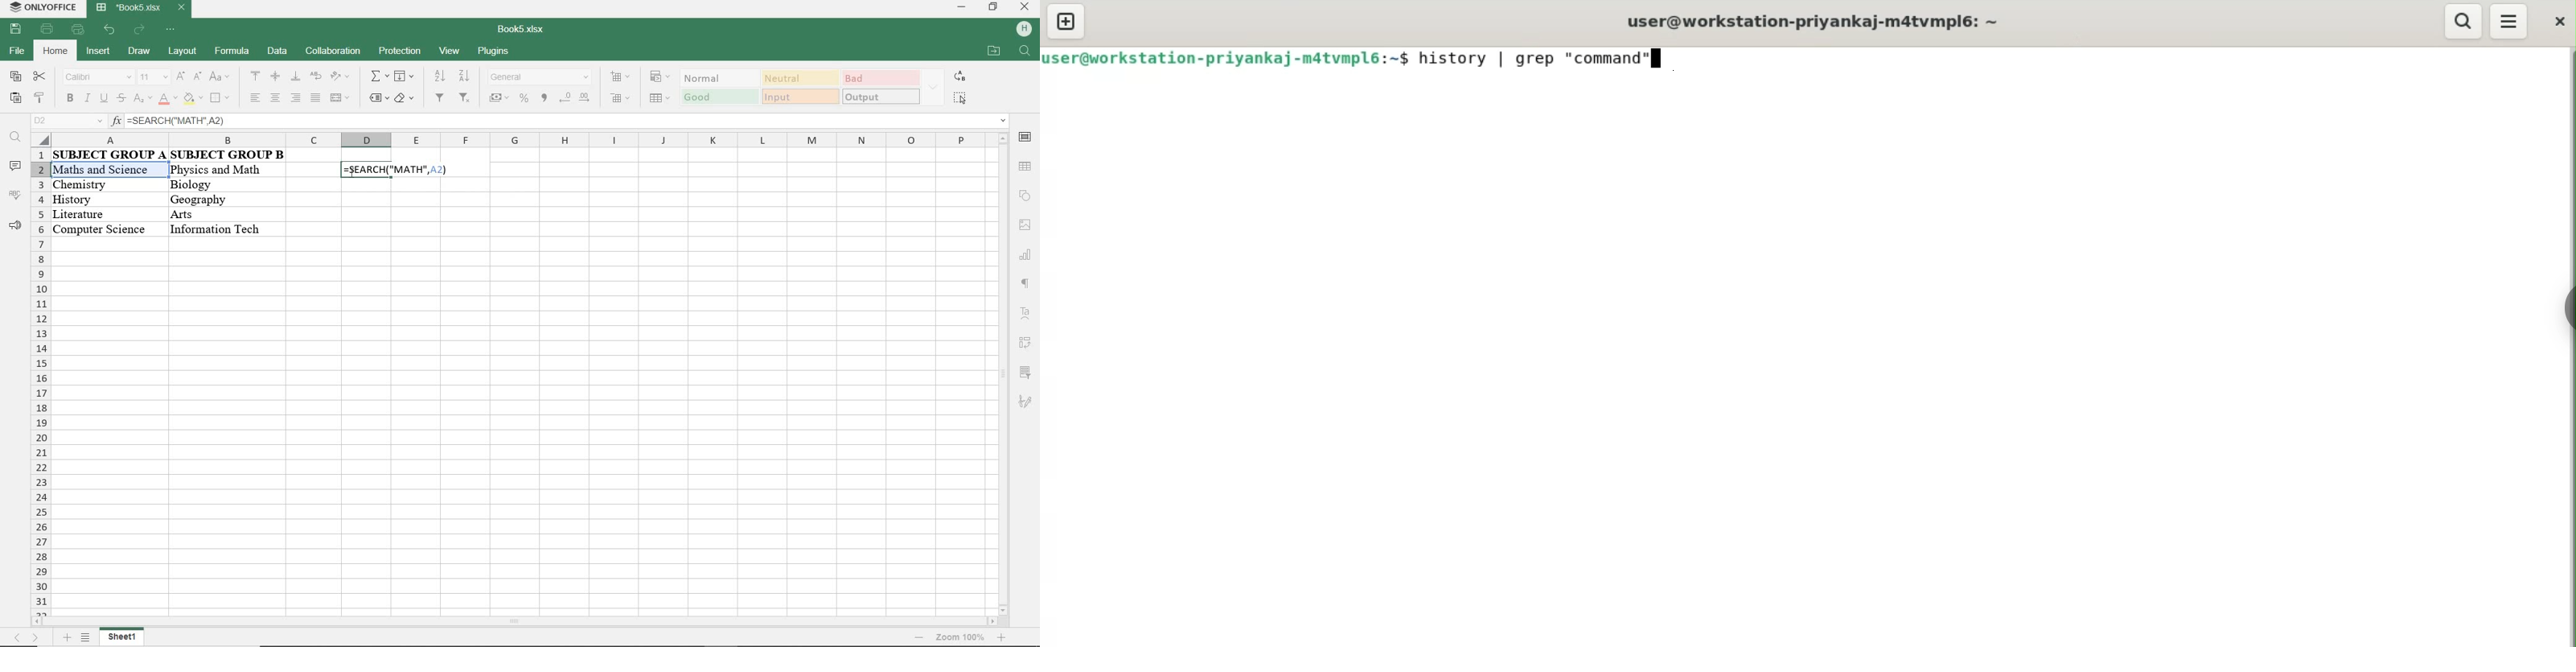  What do you see at coordinates (406, 99) in the screenshot?
I see `clear` at bounding box center [406, 99].